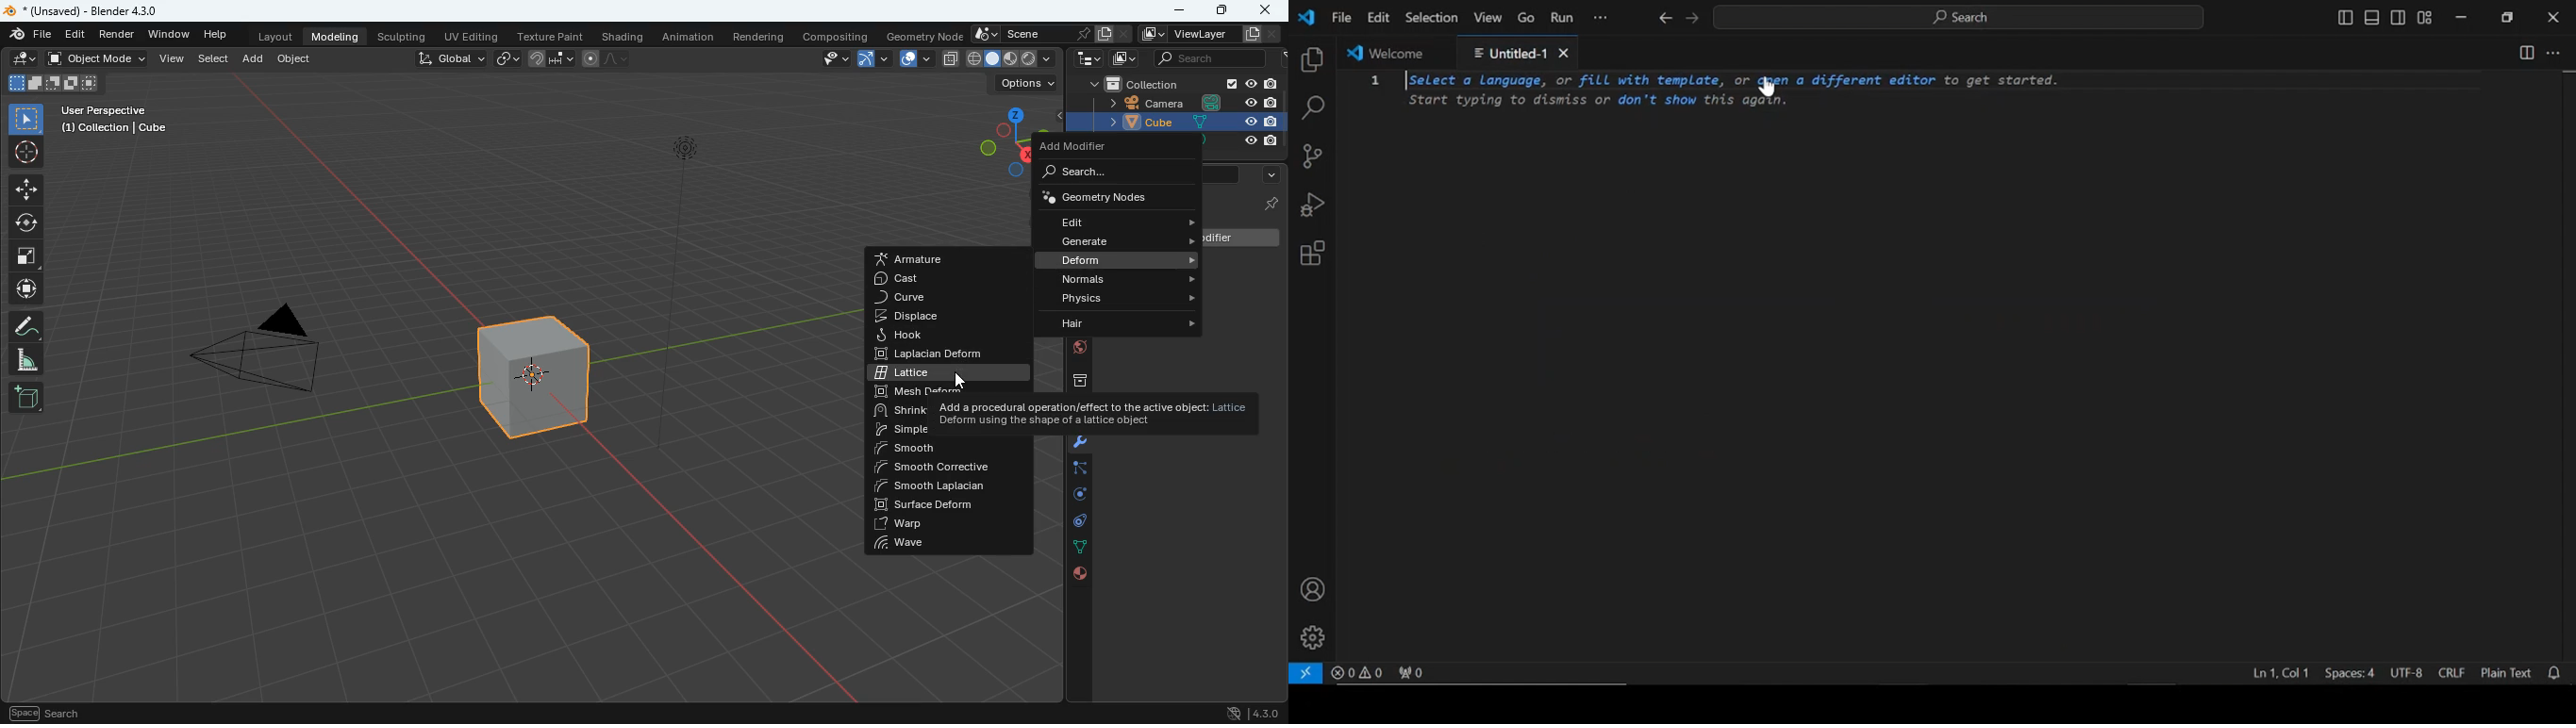 This screenshot has width=2576, height=728. What do you see at coordinates (1316, 206) in the screenshot?
I see `run and debug` at bounding box center [1316, 206].